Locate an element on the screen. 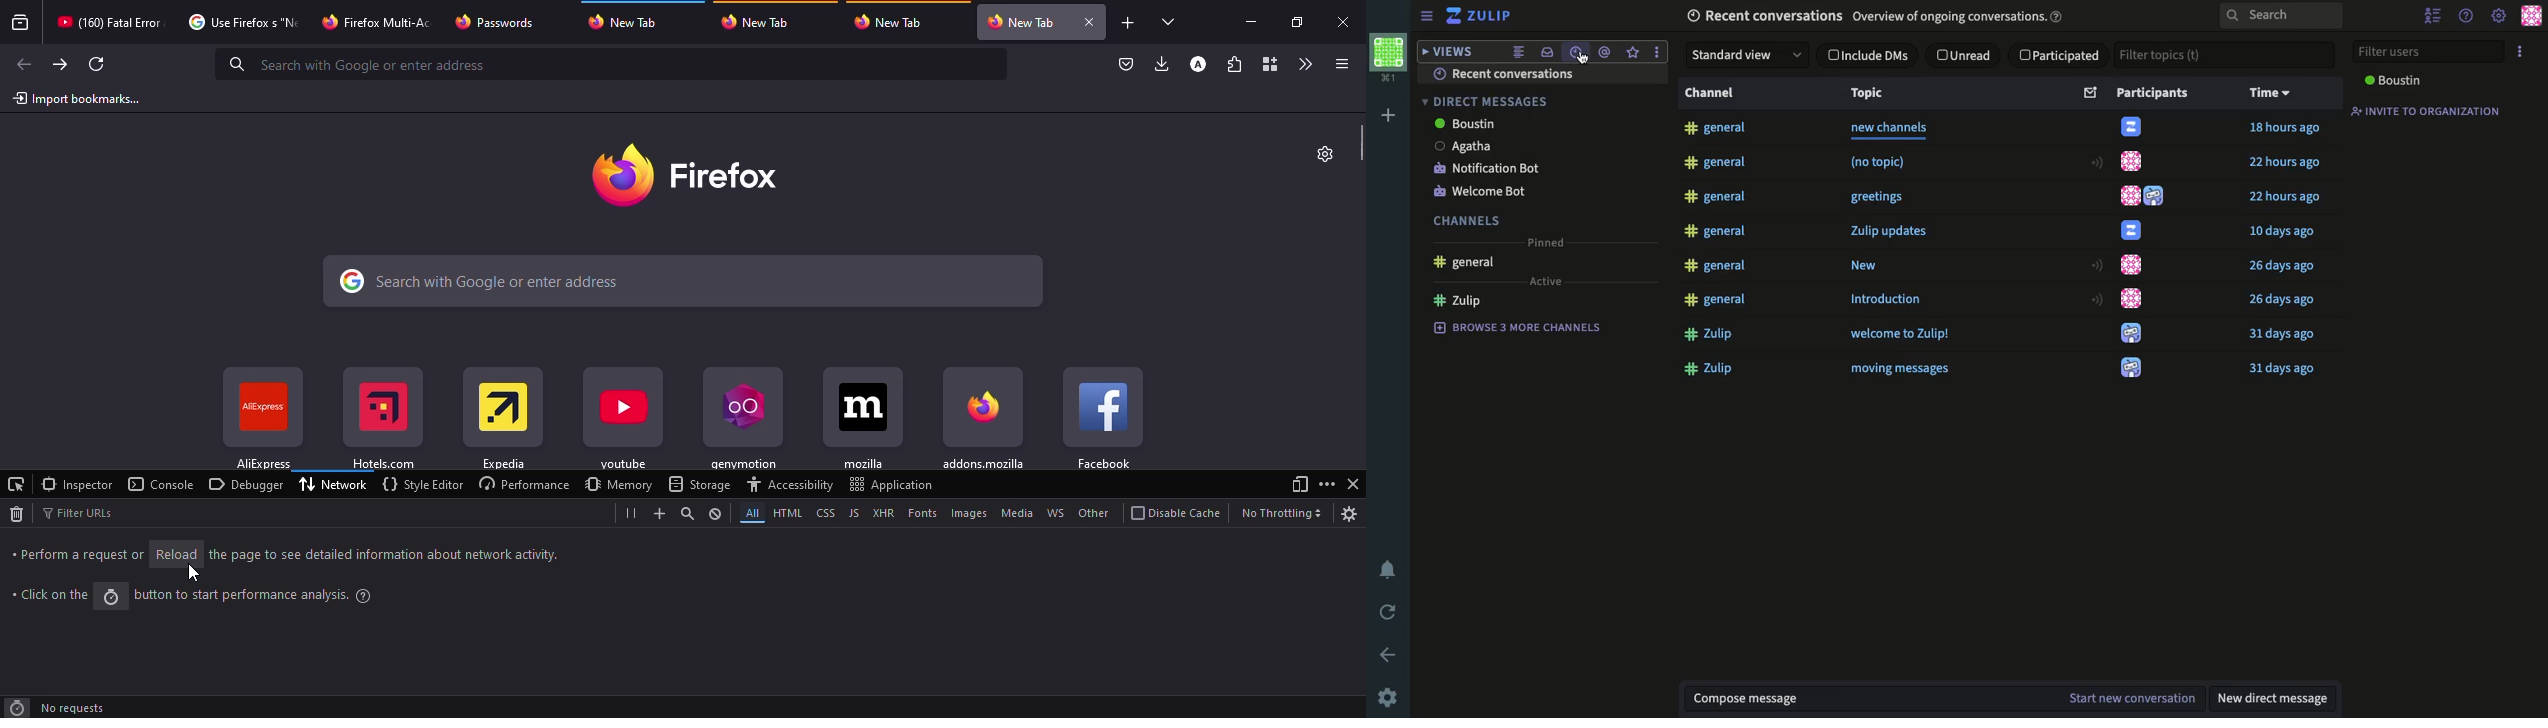  26 days ago is located at coordinates (2284, 266).